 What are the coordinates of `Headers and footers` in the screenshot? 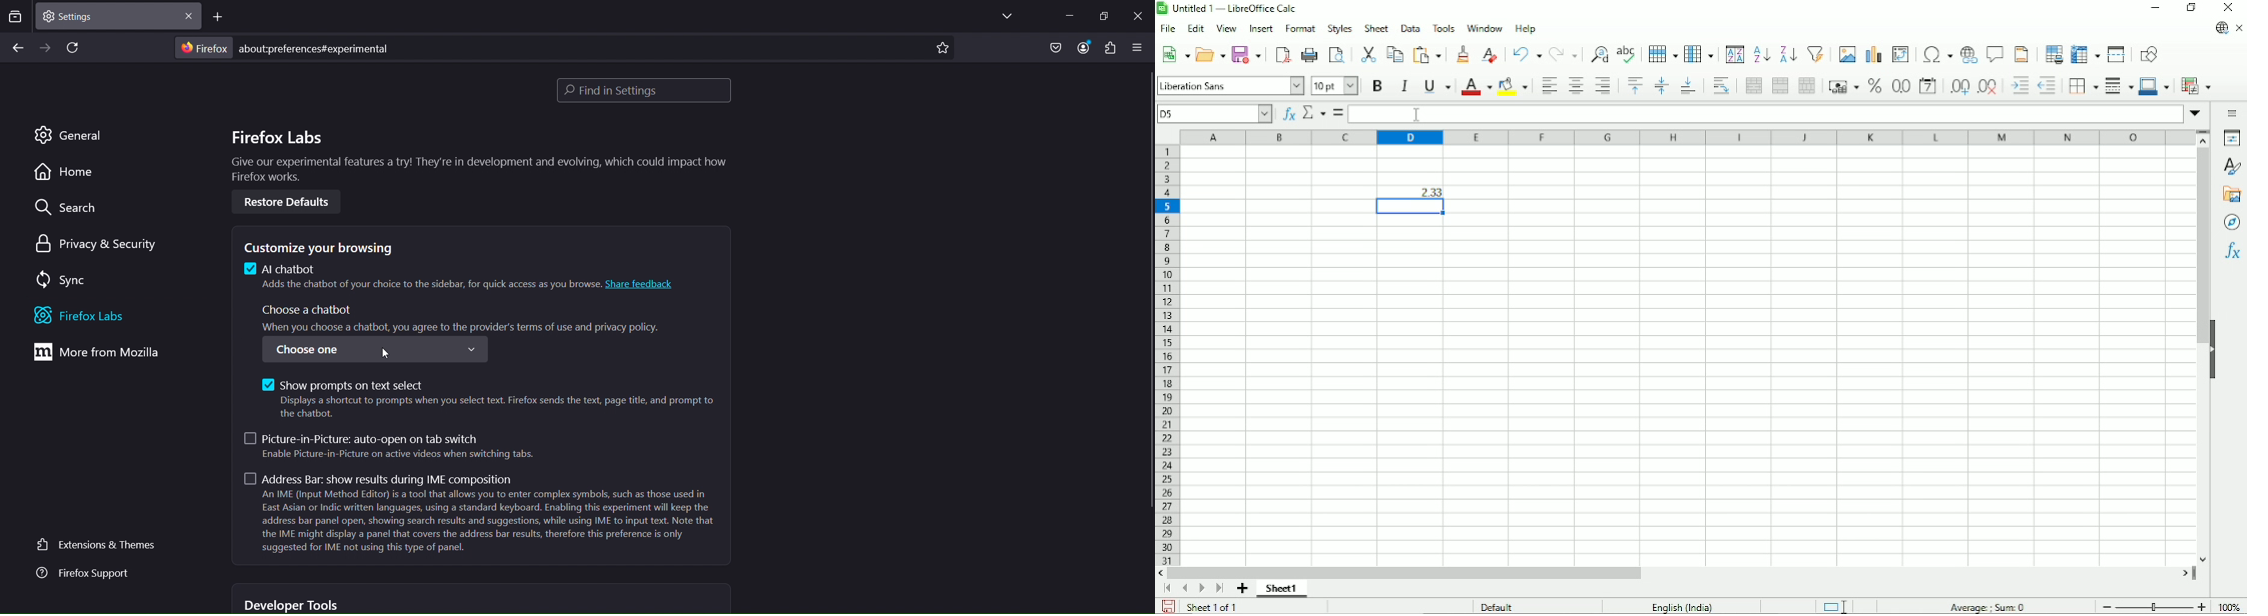 It's located at (2022, 54).